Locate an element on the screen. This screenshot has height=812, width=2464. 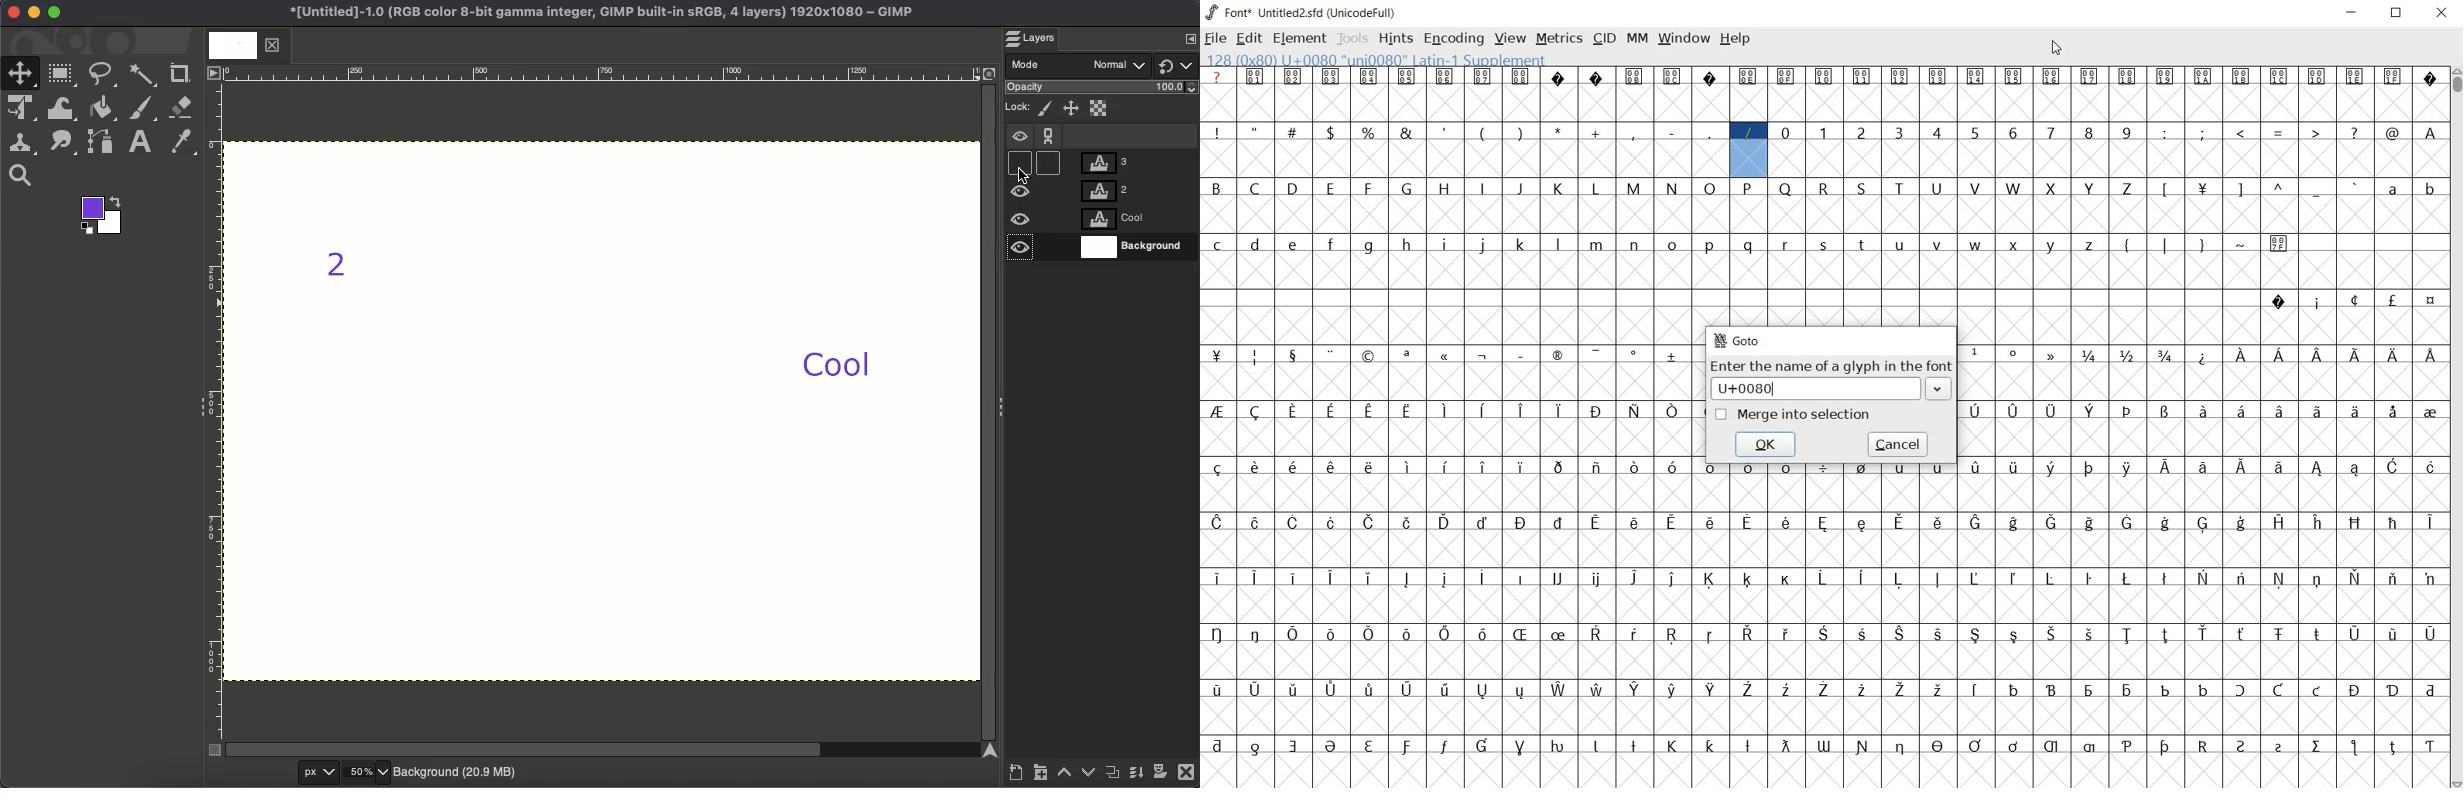
glyph is located at coordinates (2203, 746).